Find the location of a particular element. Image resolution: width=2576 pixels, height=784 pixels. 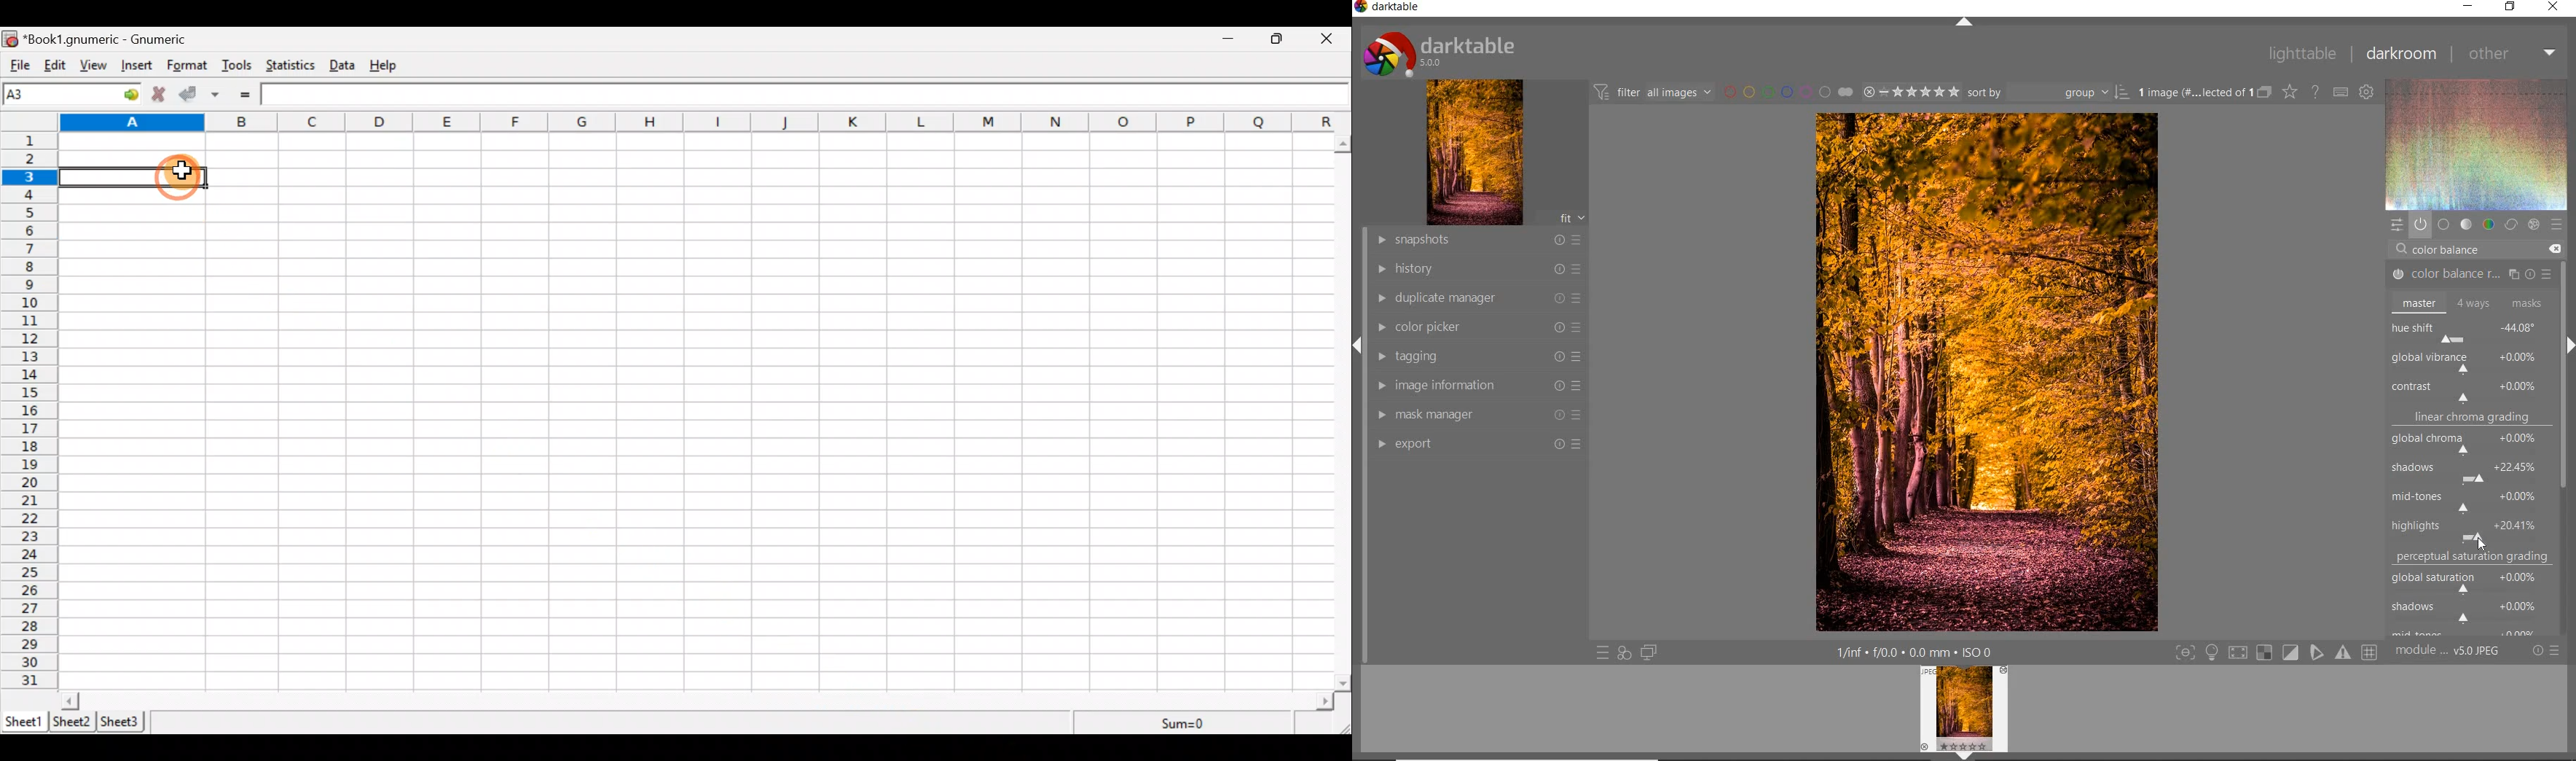

Formula bar is located at coordinates (804, 93).